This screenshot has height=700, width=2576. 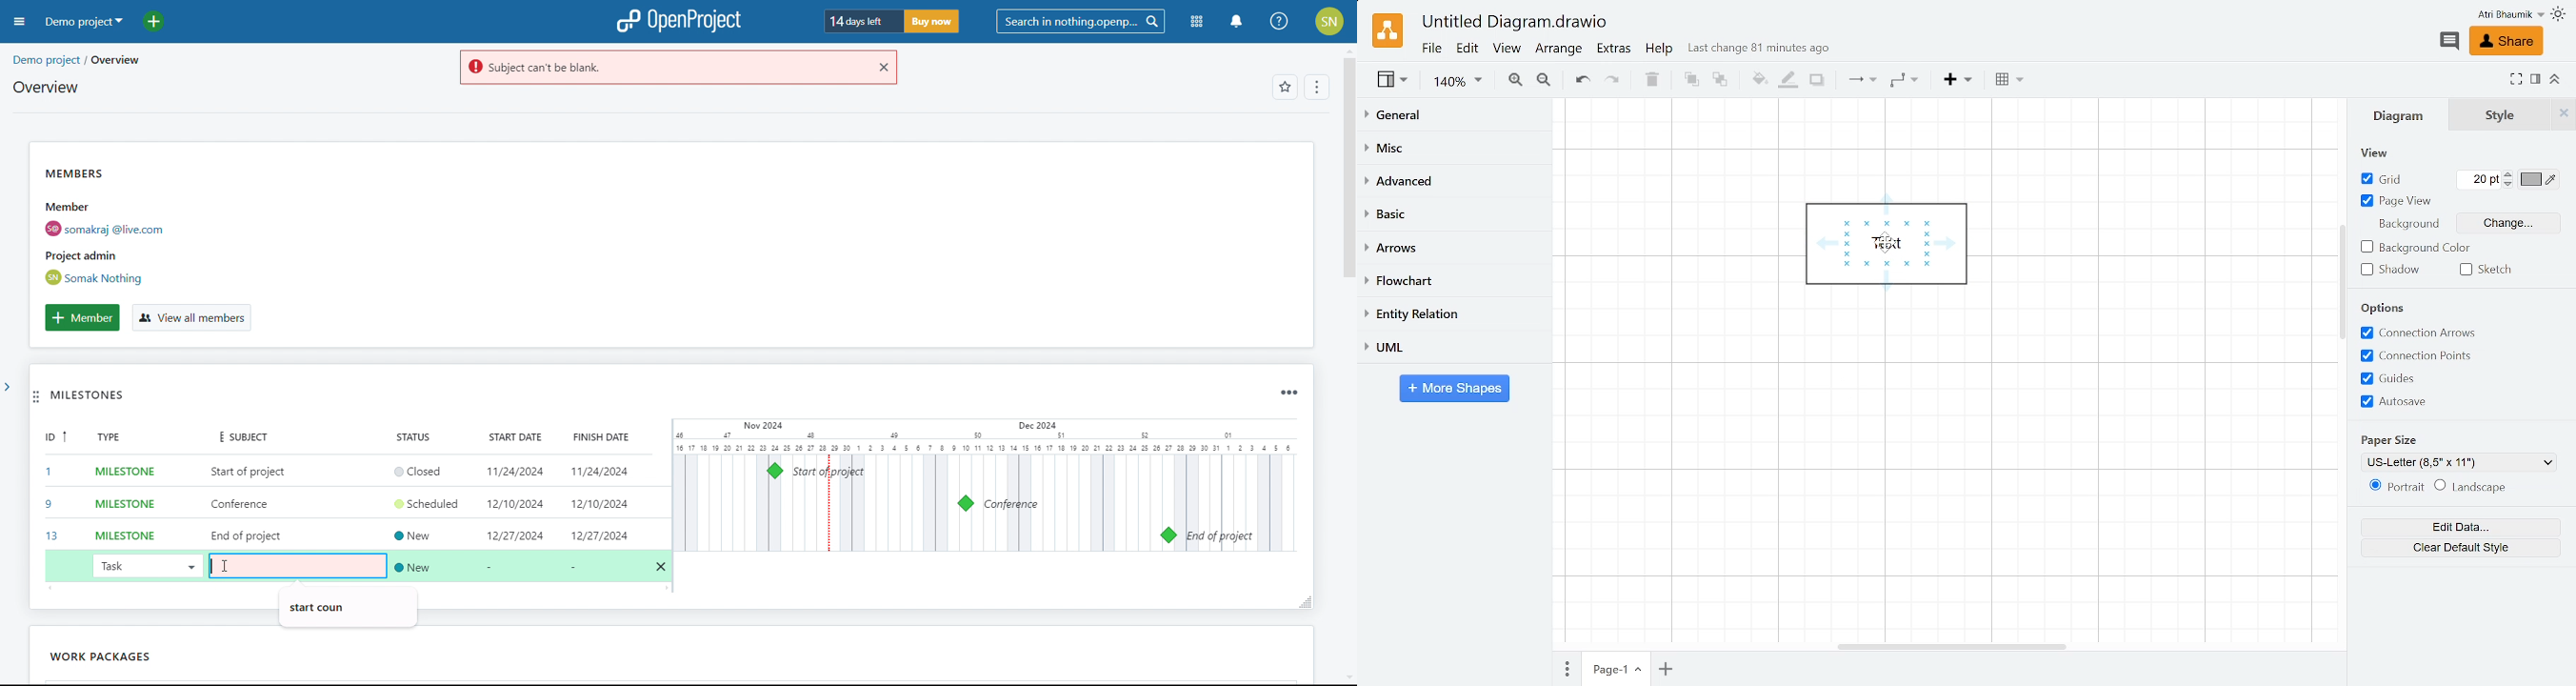 What do you see at coordinates (249, 504) in the screenshot?
I see `add subject` at bounding box center [249, 504].